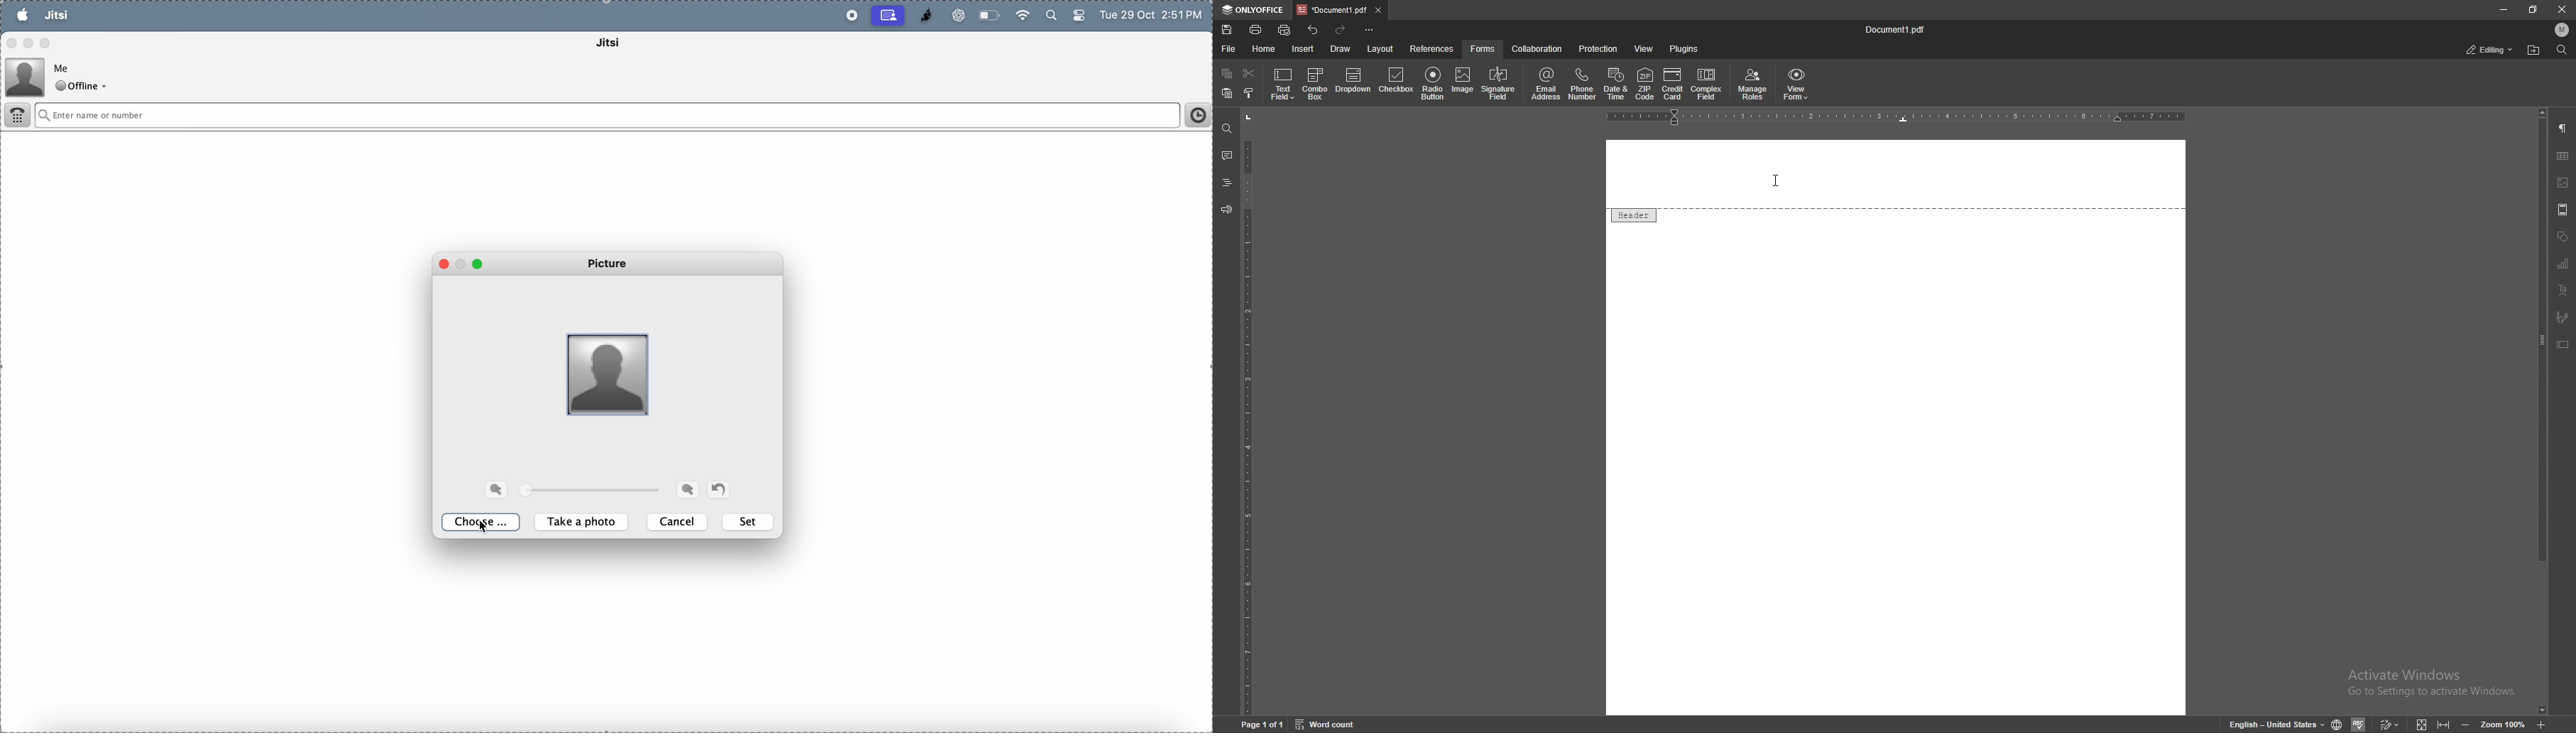 This screenshot has width=2576, height=756. Describe the element at coordinates (1643, 49) in the screenshot. I see `view` at that location.